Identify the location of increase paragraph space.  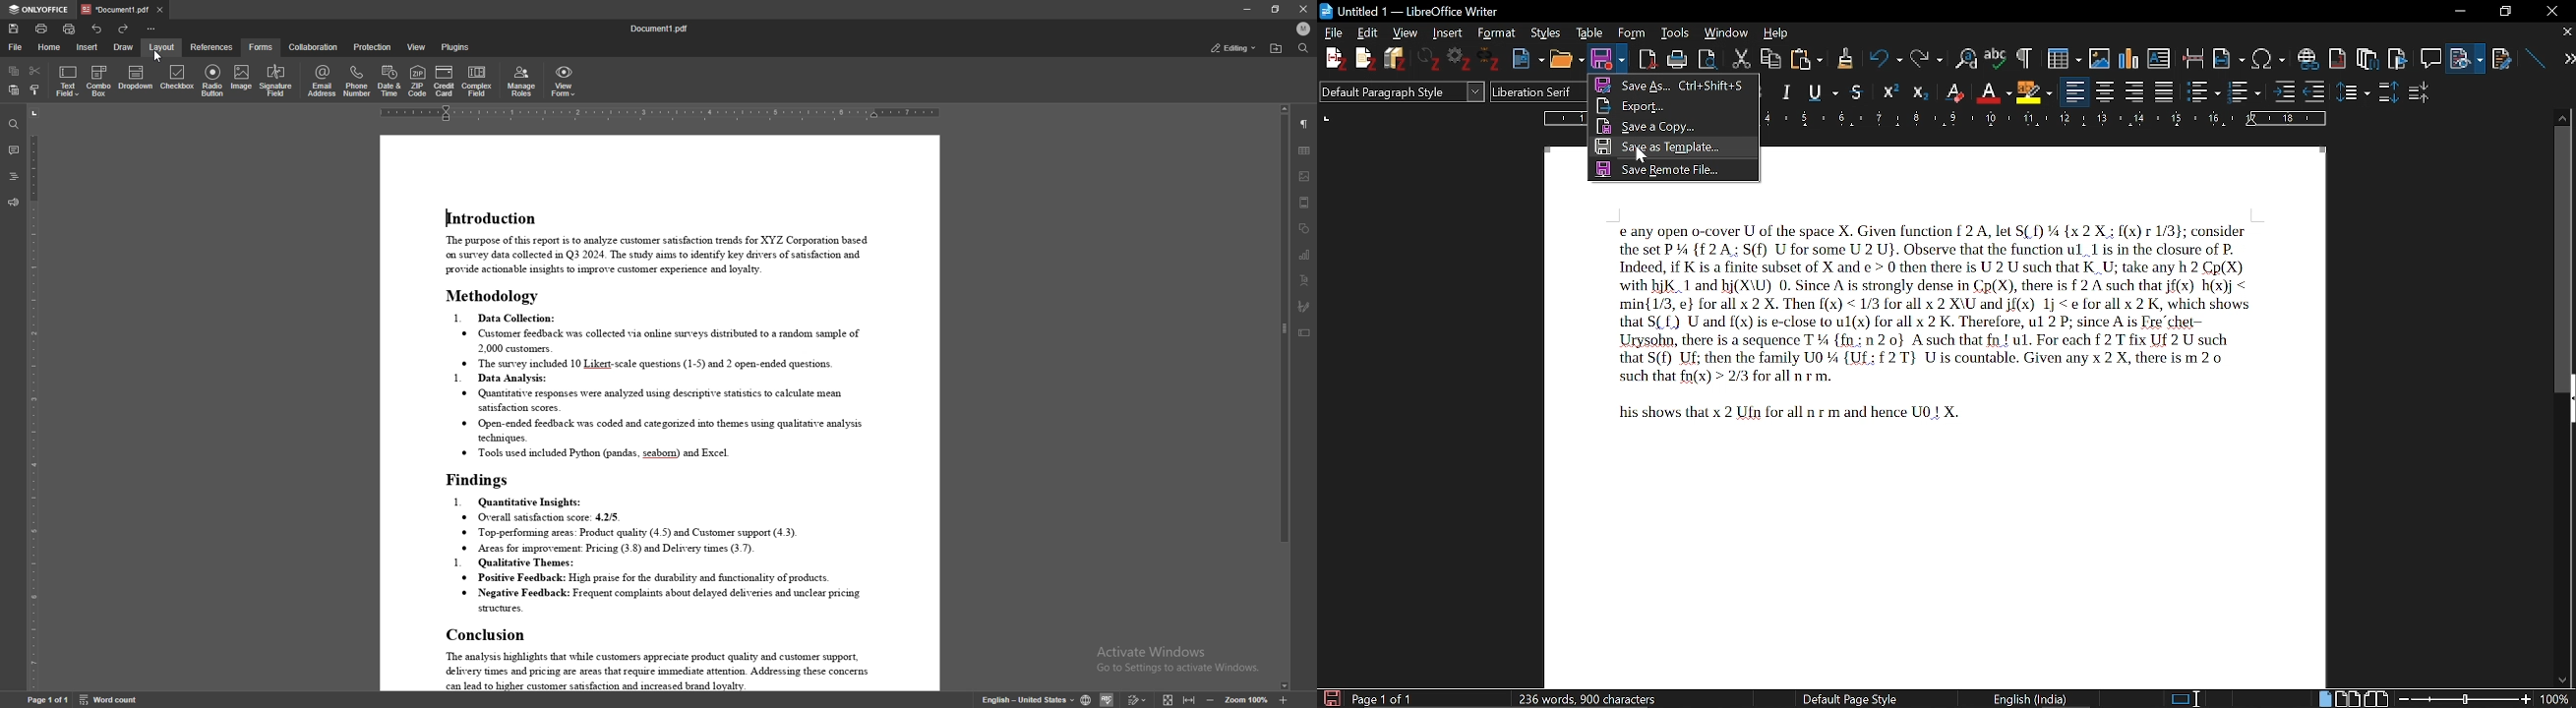
(2387, 91).